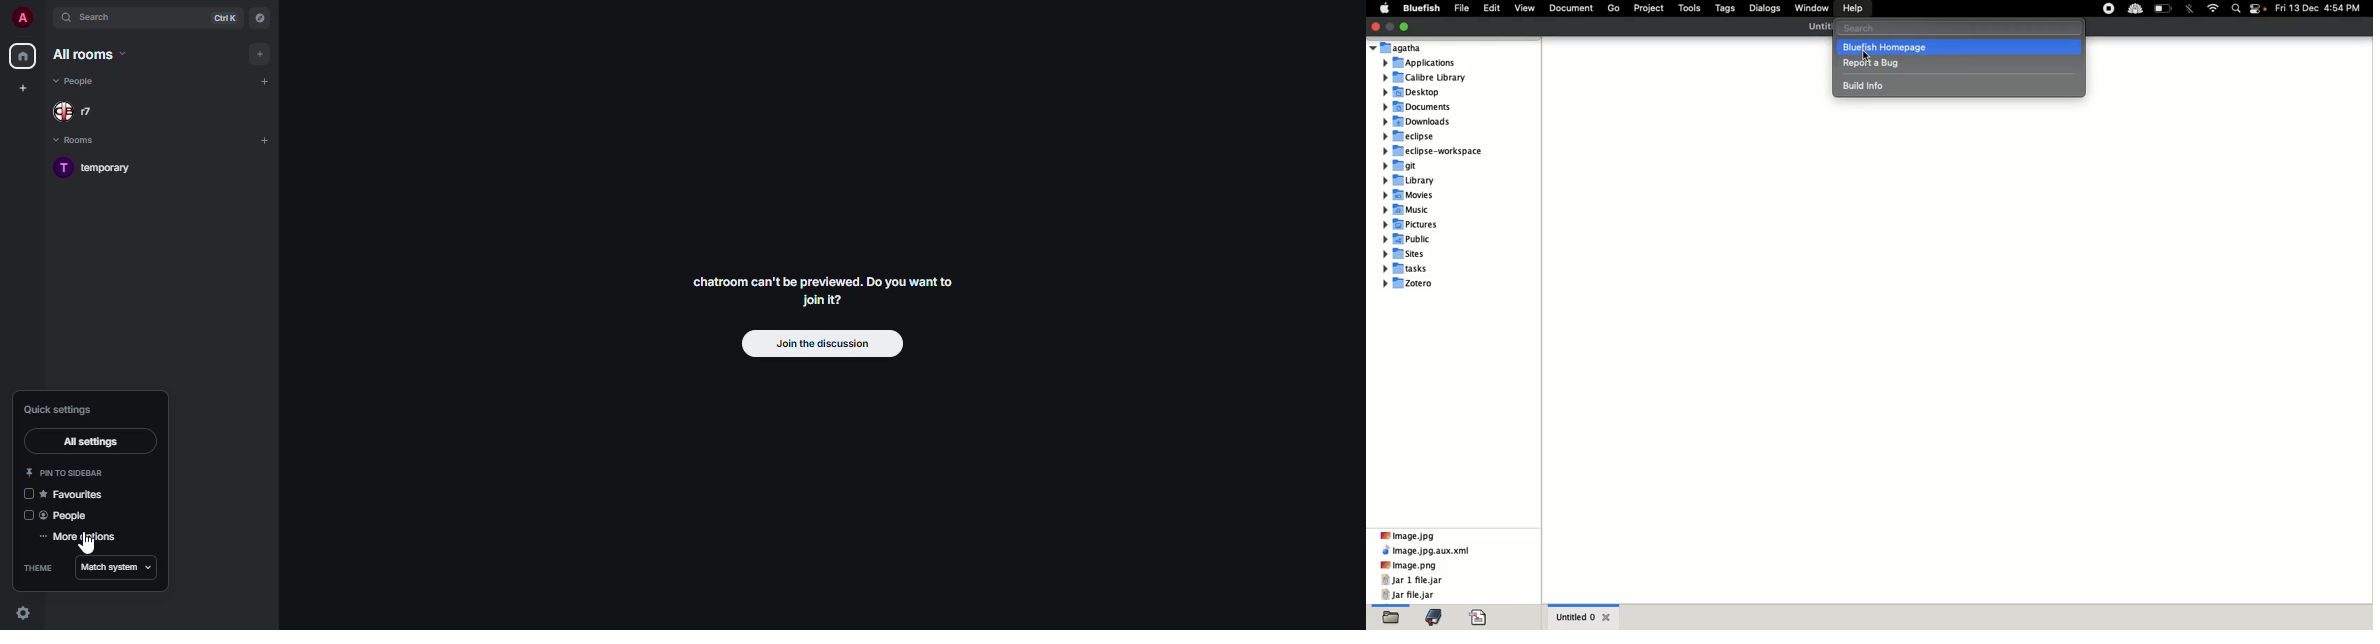 Image resolution: width=2380 pixels, height=644 pixels. What do you see at coordinates (1416, 224) in the screenshot?
I see `pictures` at bounding box center [1416, 224].